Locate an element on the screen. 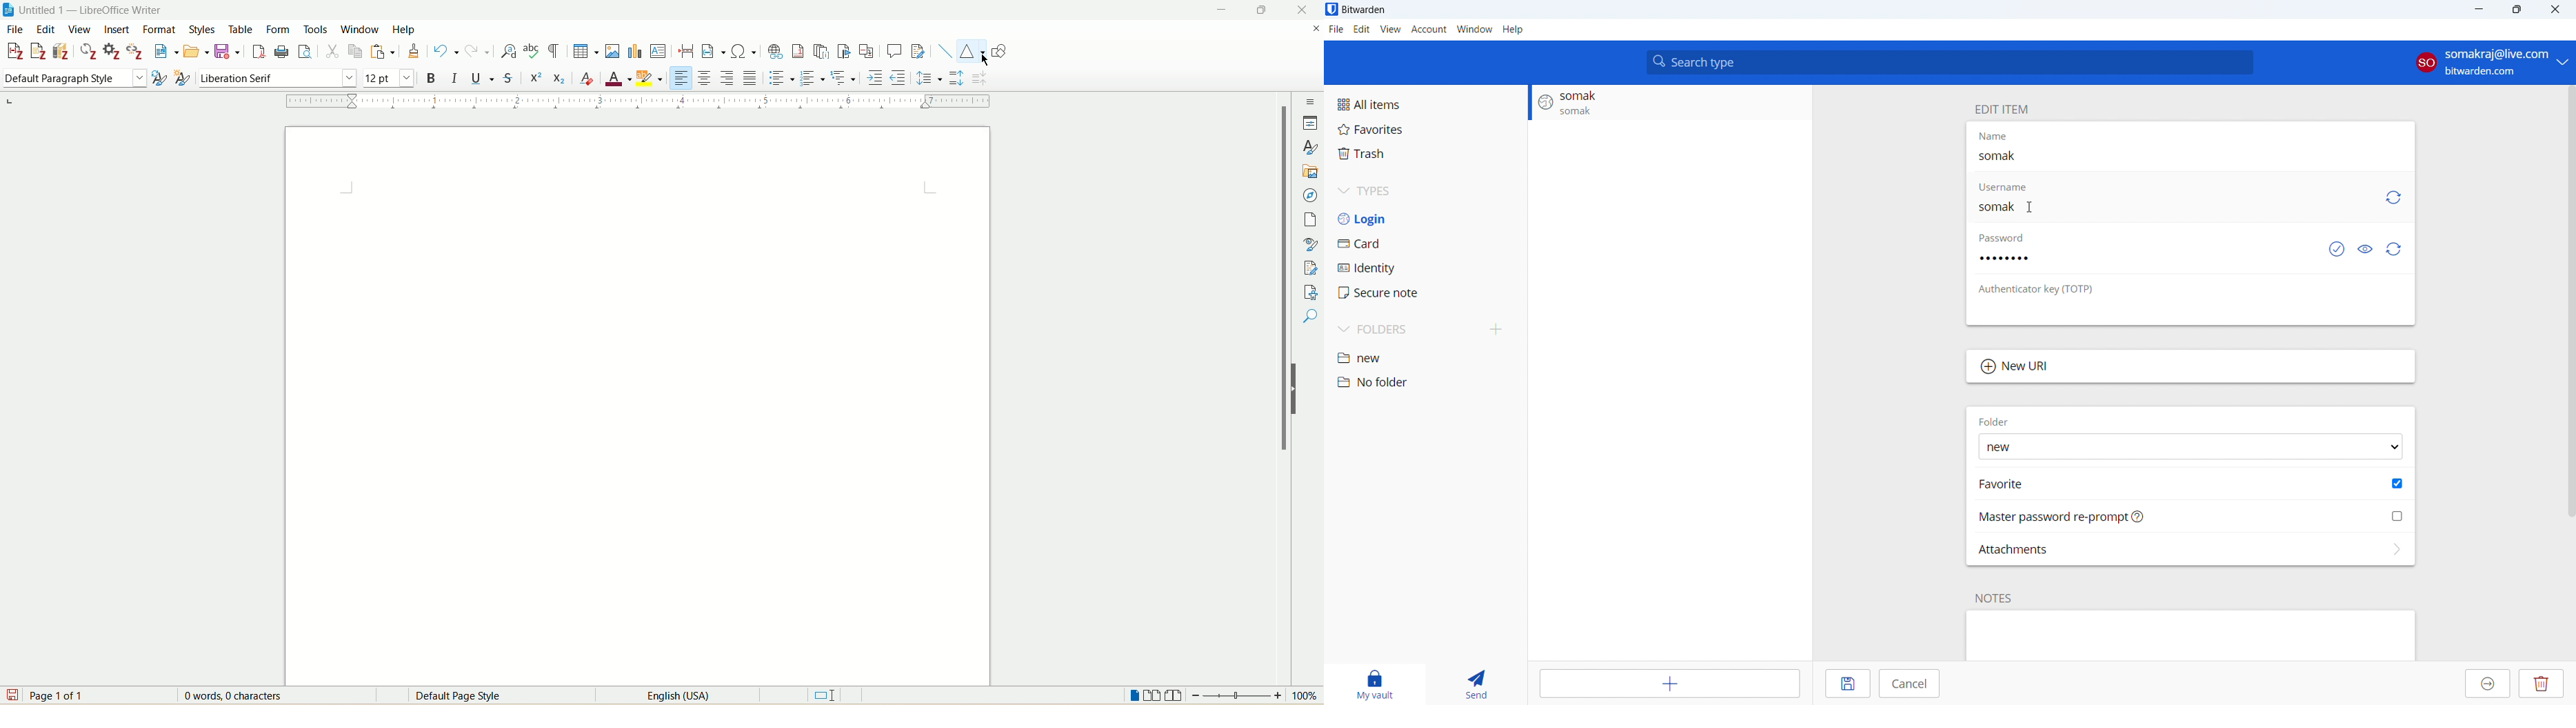  add note is located at coordinates (38, 52).